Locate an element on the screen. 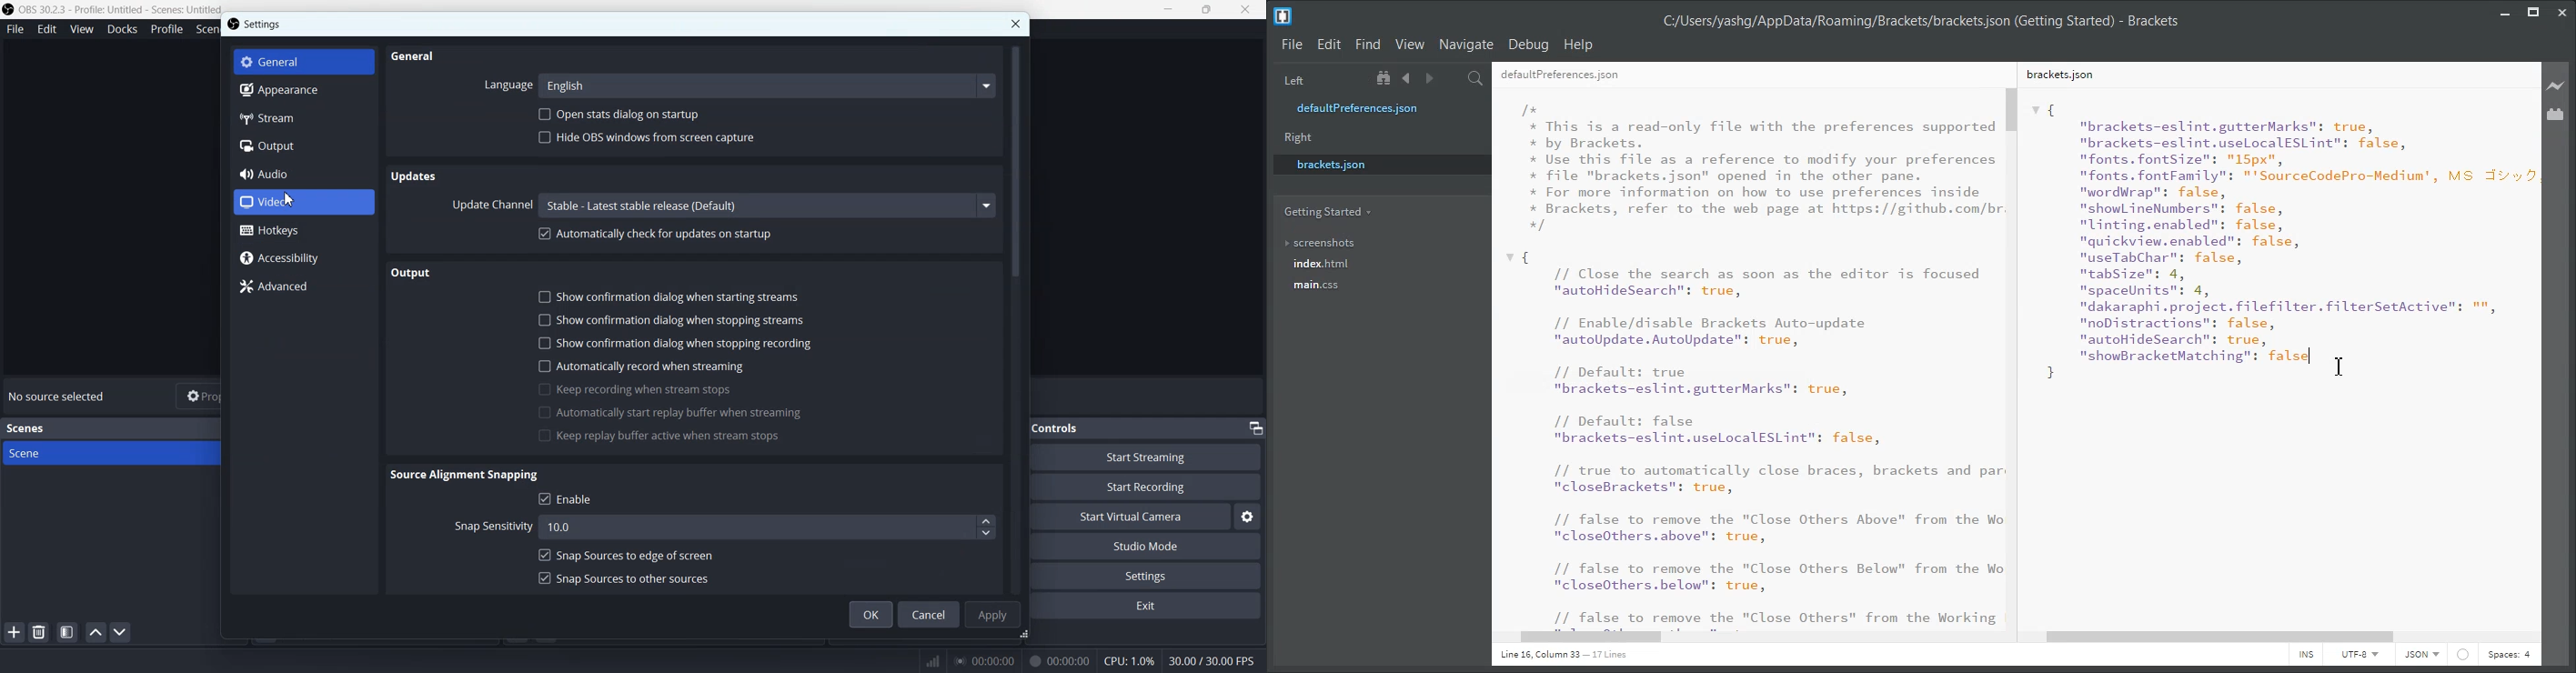  checkbox is located at coordinates (542, 343).